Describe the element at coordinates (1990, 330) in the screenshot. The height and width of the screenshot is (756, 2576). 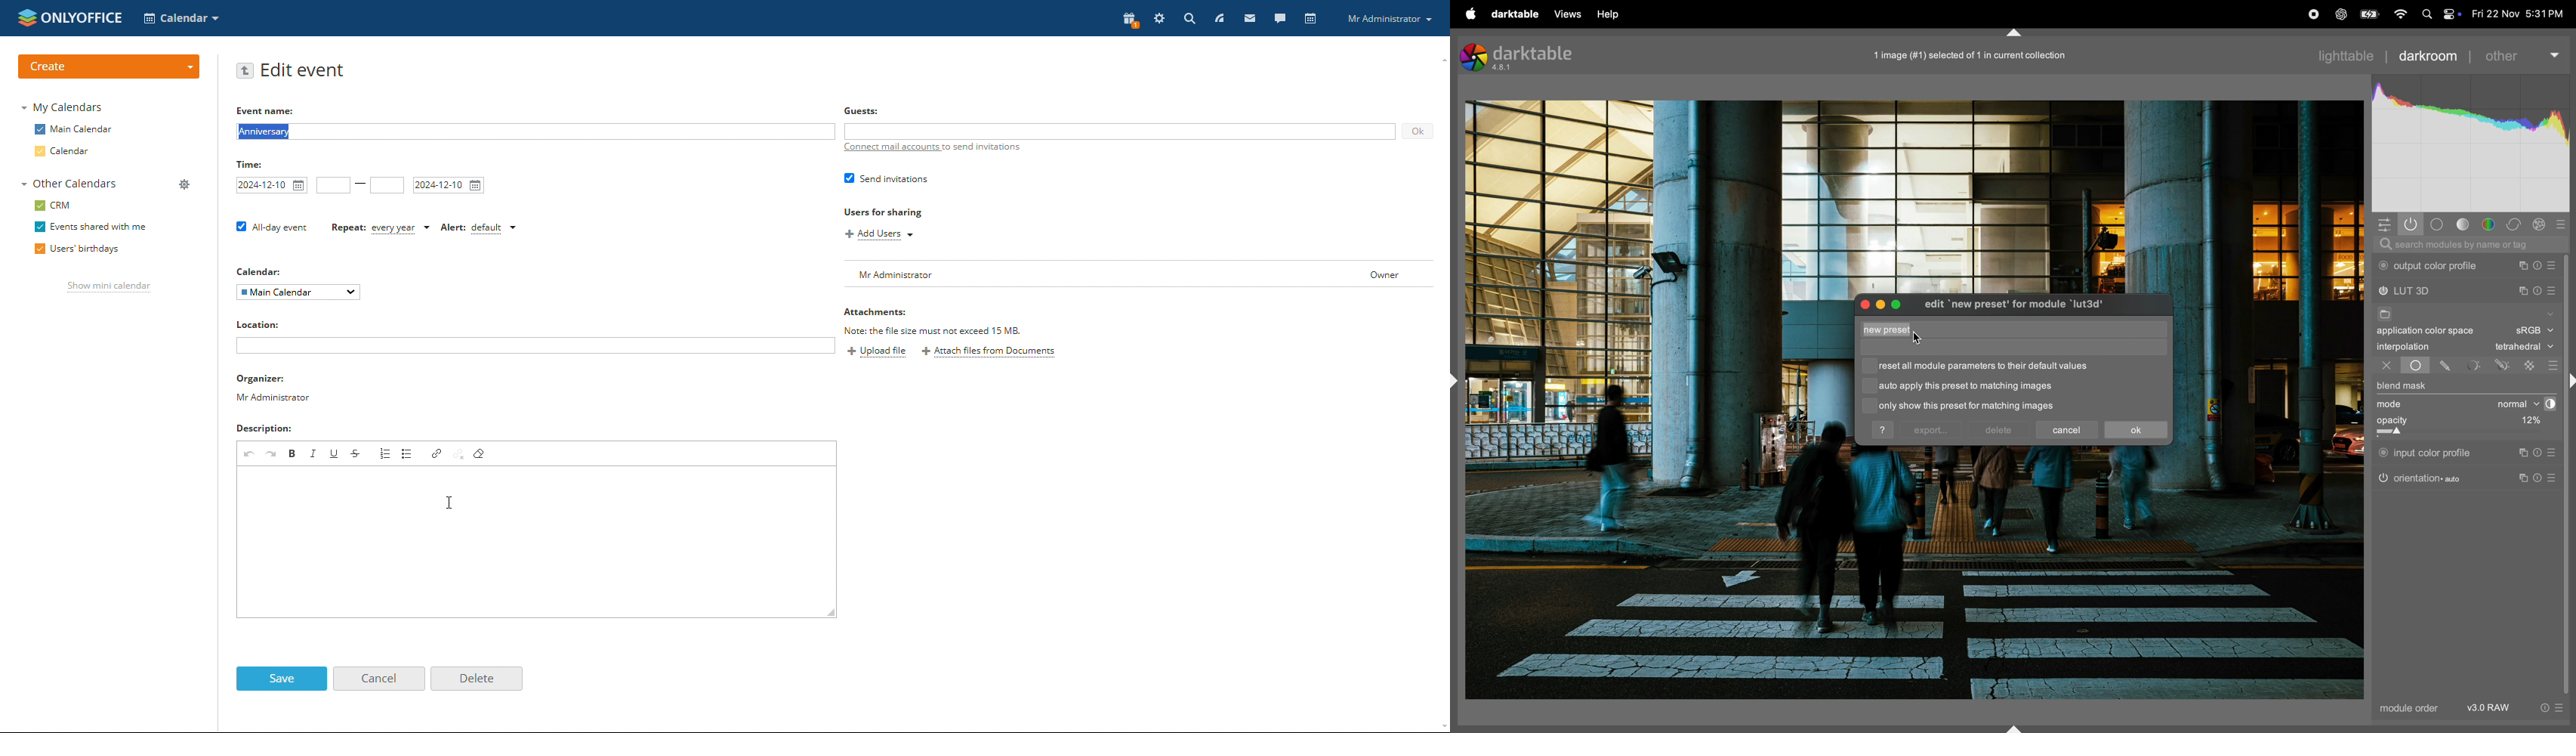
I see `text box` at that location.